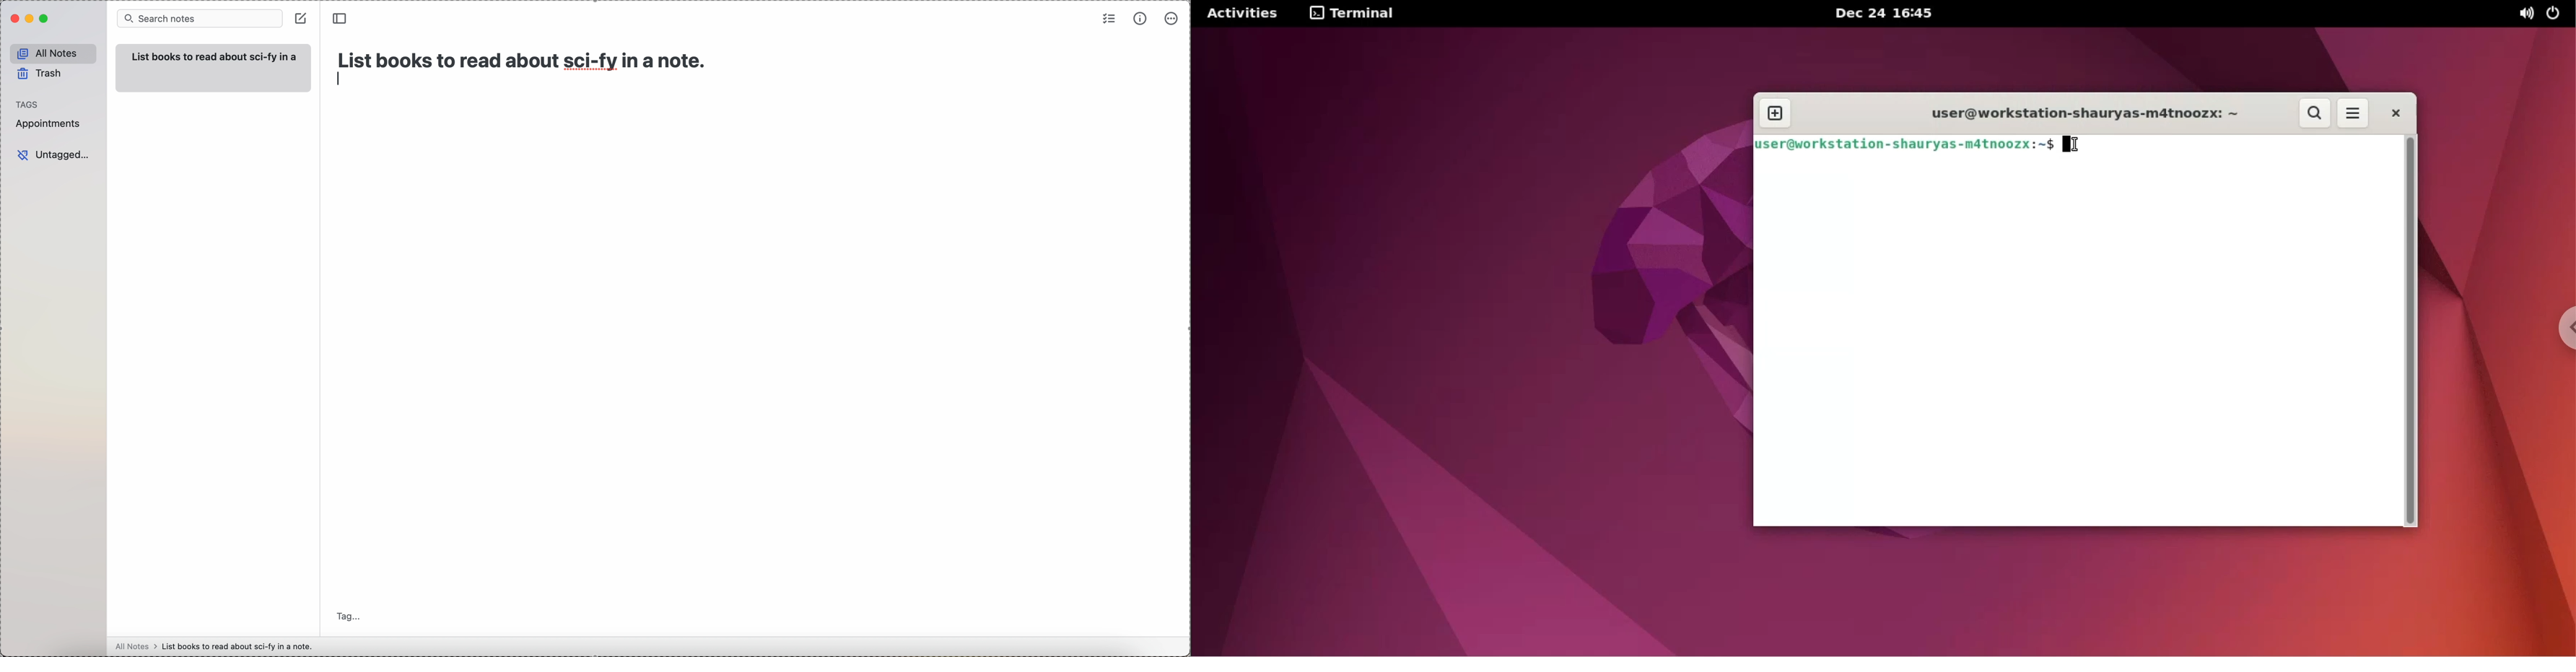  What do you see at coordinates (28, 18) in the screenshot?
I see `minimize` at bounding box center [28, 18].